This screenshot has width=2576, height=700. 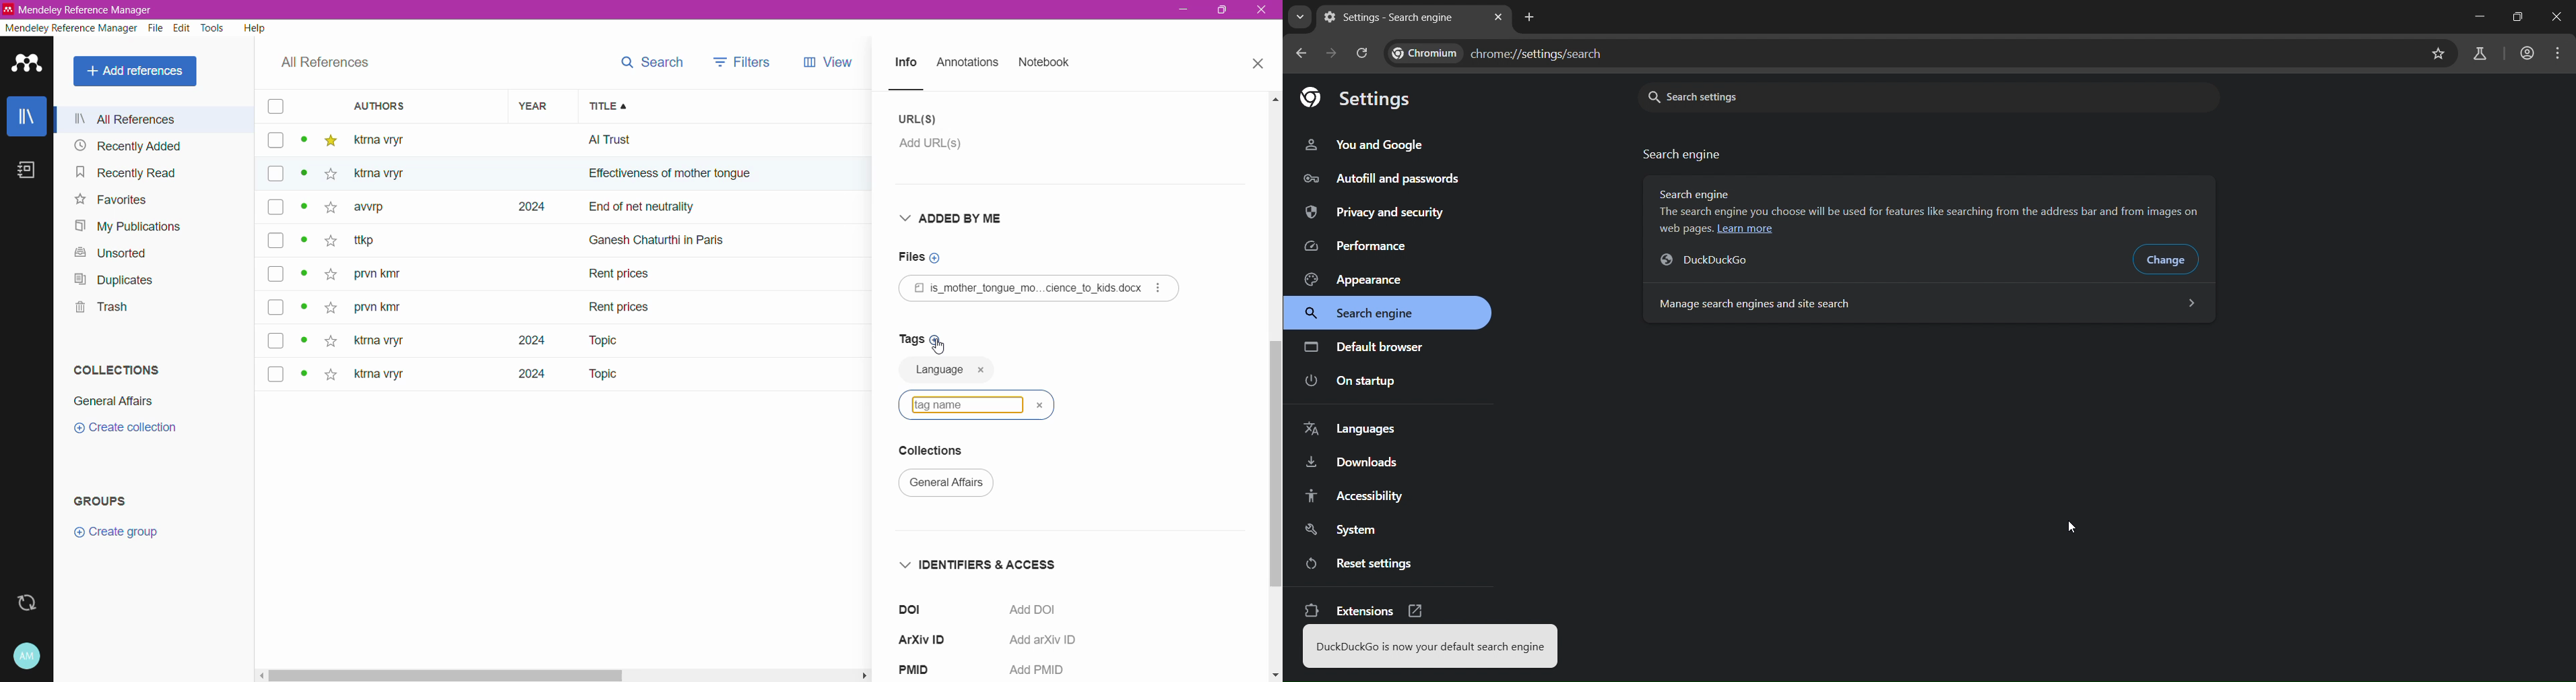 What do you see at coordinates (940, 147) in the screenshot?
I see `Click to add URL(s)` at bounding box center [940, 147].